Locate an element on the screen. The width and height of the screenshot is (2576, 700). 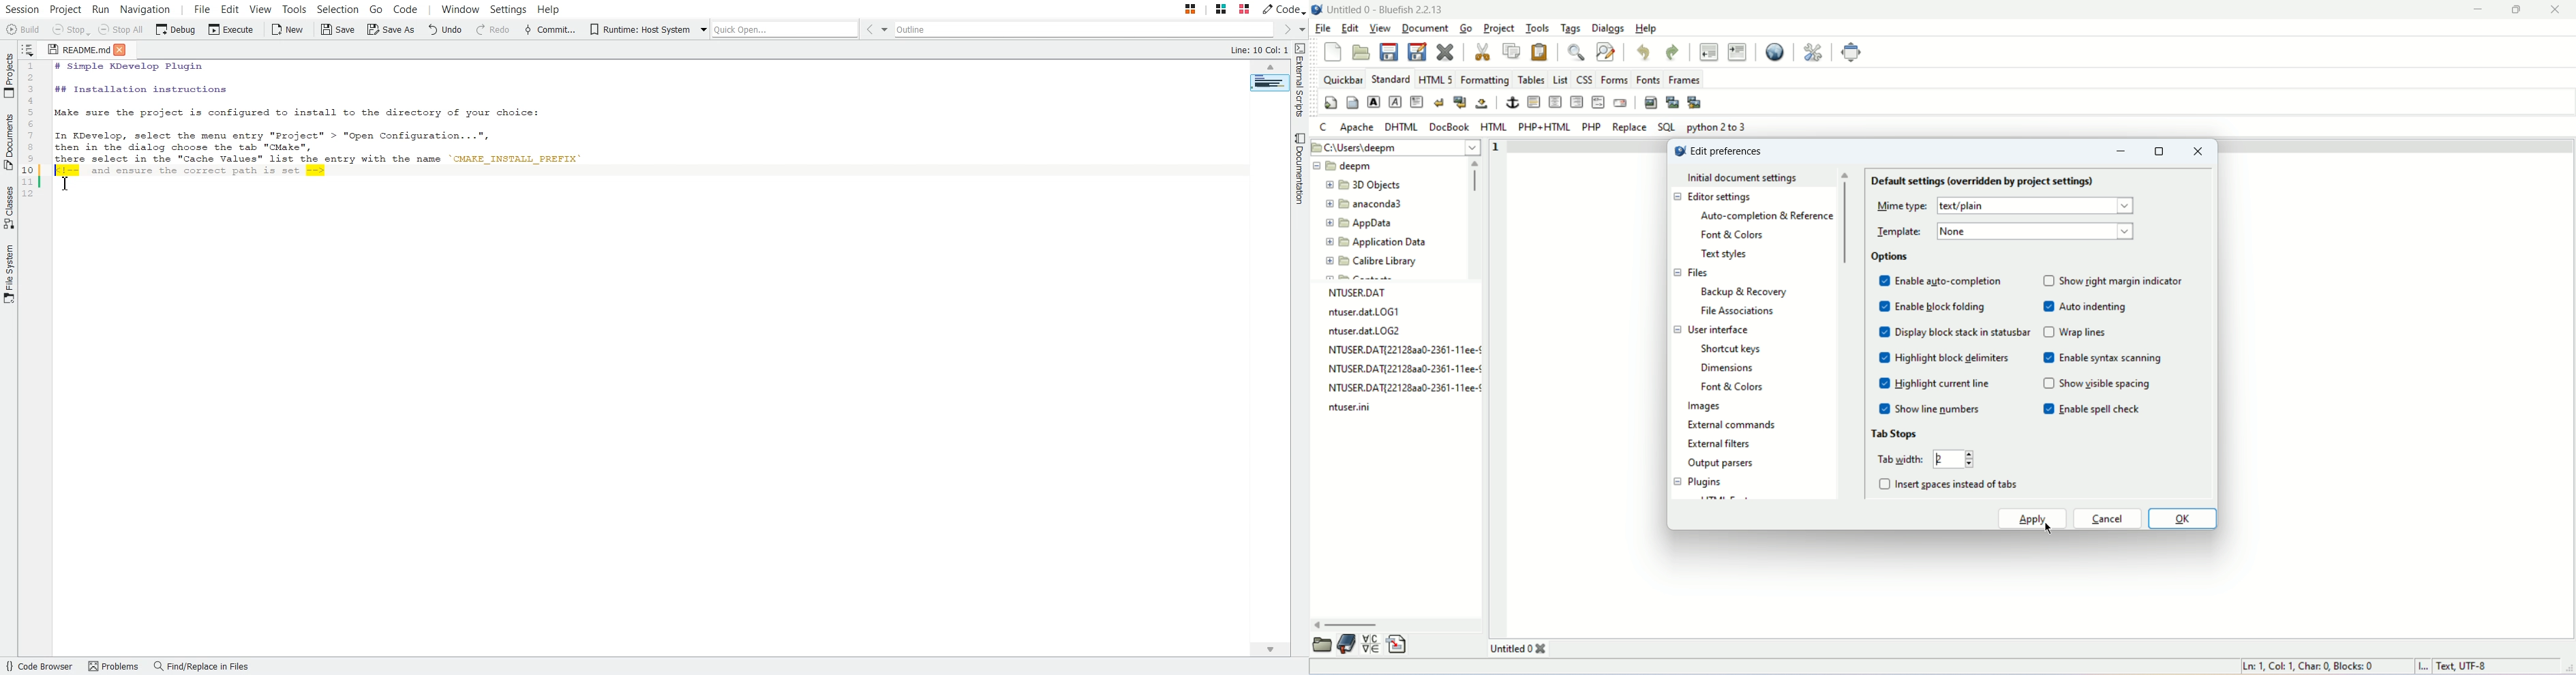
horizontal scroll bar is located at coordinates (1351, 625).